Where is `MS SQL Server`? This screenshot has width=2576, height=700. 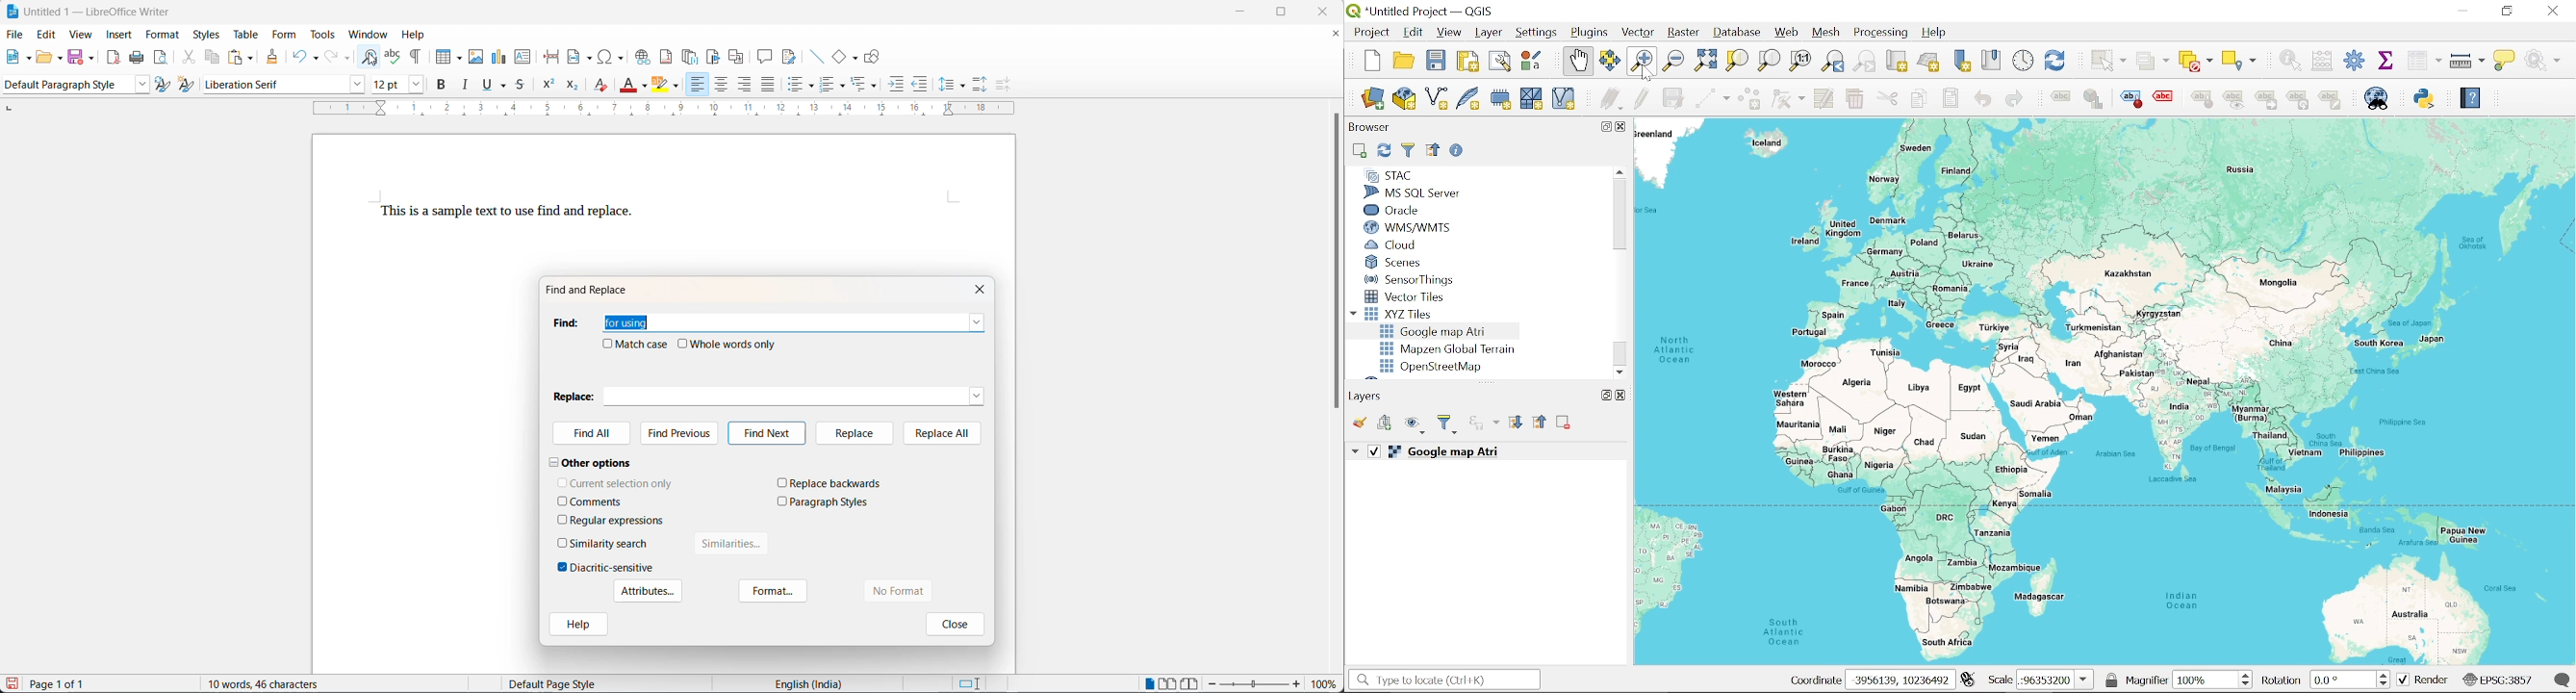 MS SQL Server is located at coordinates (1419, 192).